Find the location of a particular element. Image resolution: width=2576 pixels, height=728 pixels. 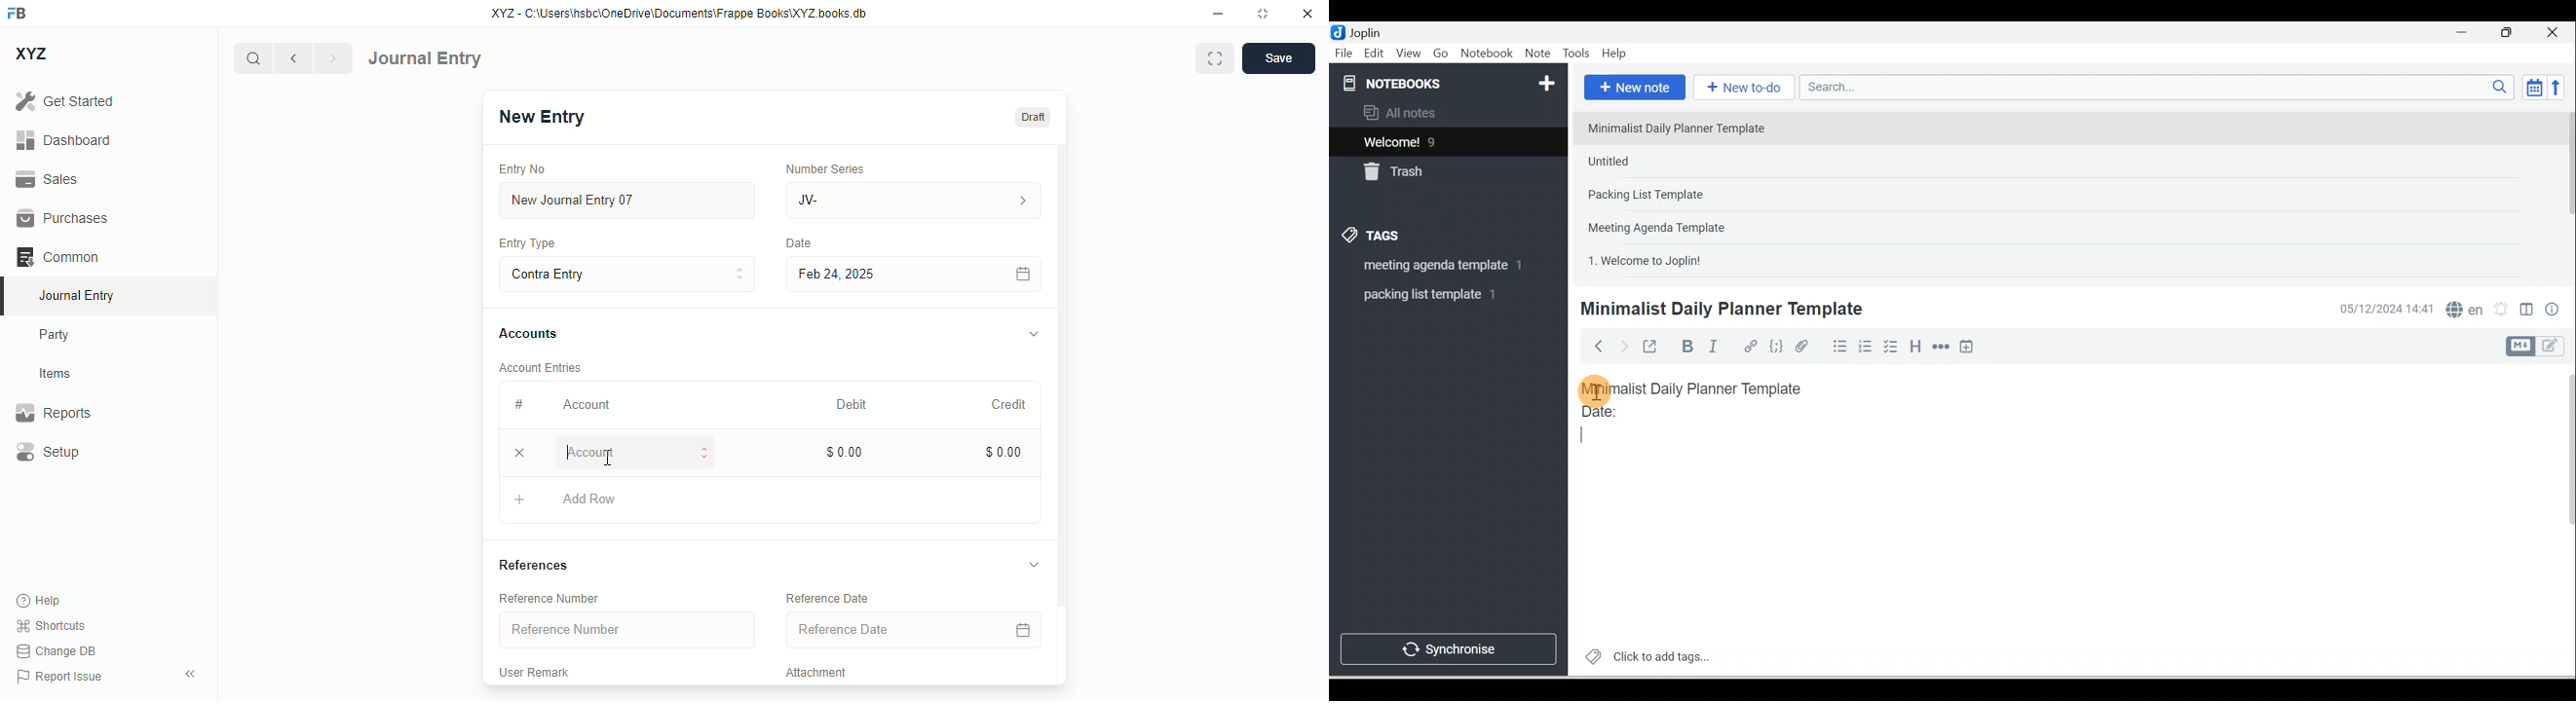

items is located at coordinates (56, 374).